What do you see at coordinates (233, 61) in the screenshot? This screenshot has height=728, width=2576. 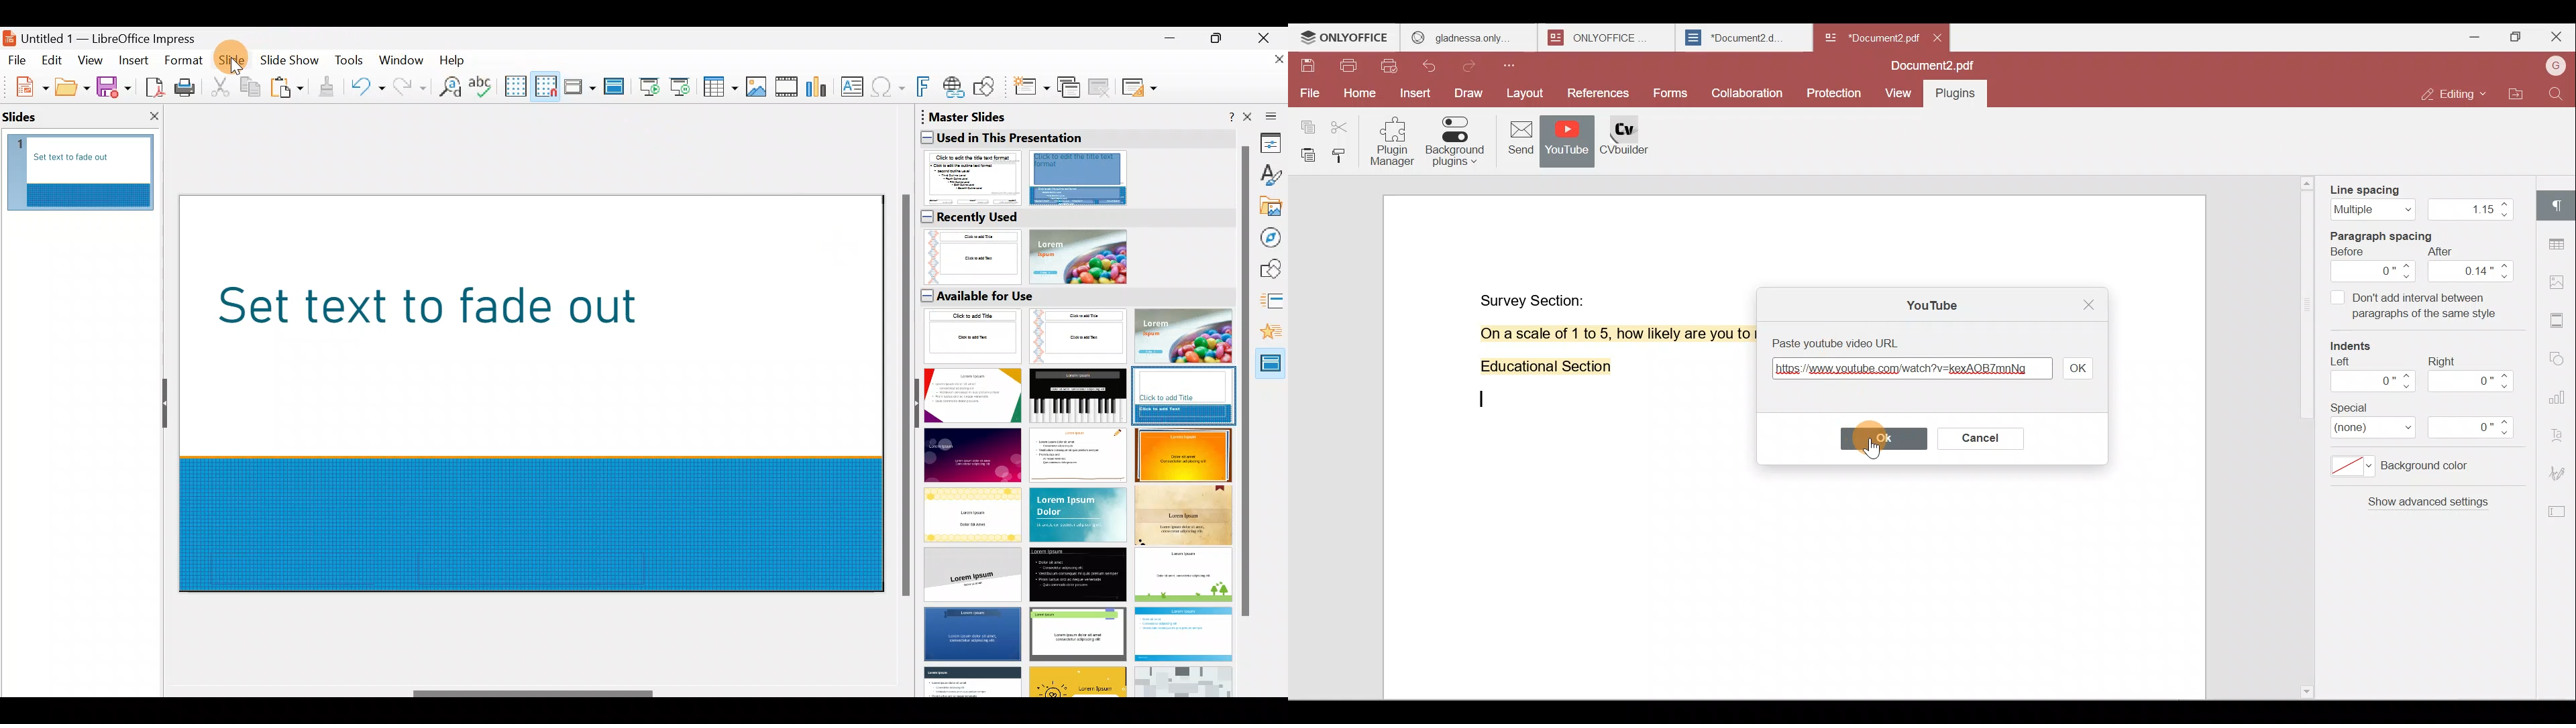 I see `Slide` at bounding box center [233, 61].